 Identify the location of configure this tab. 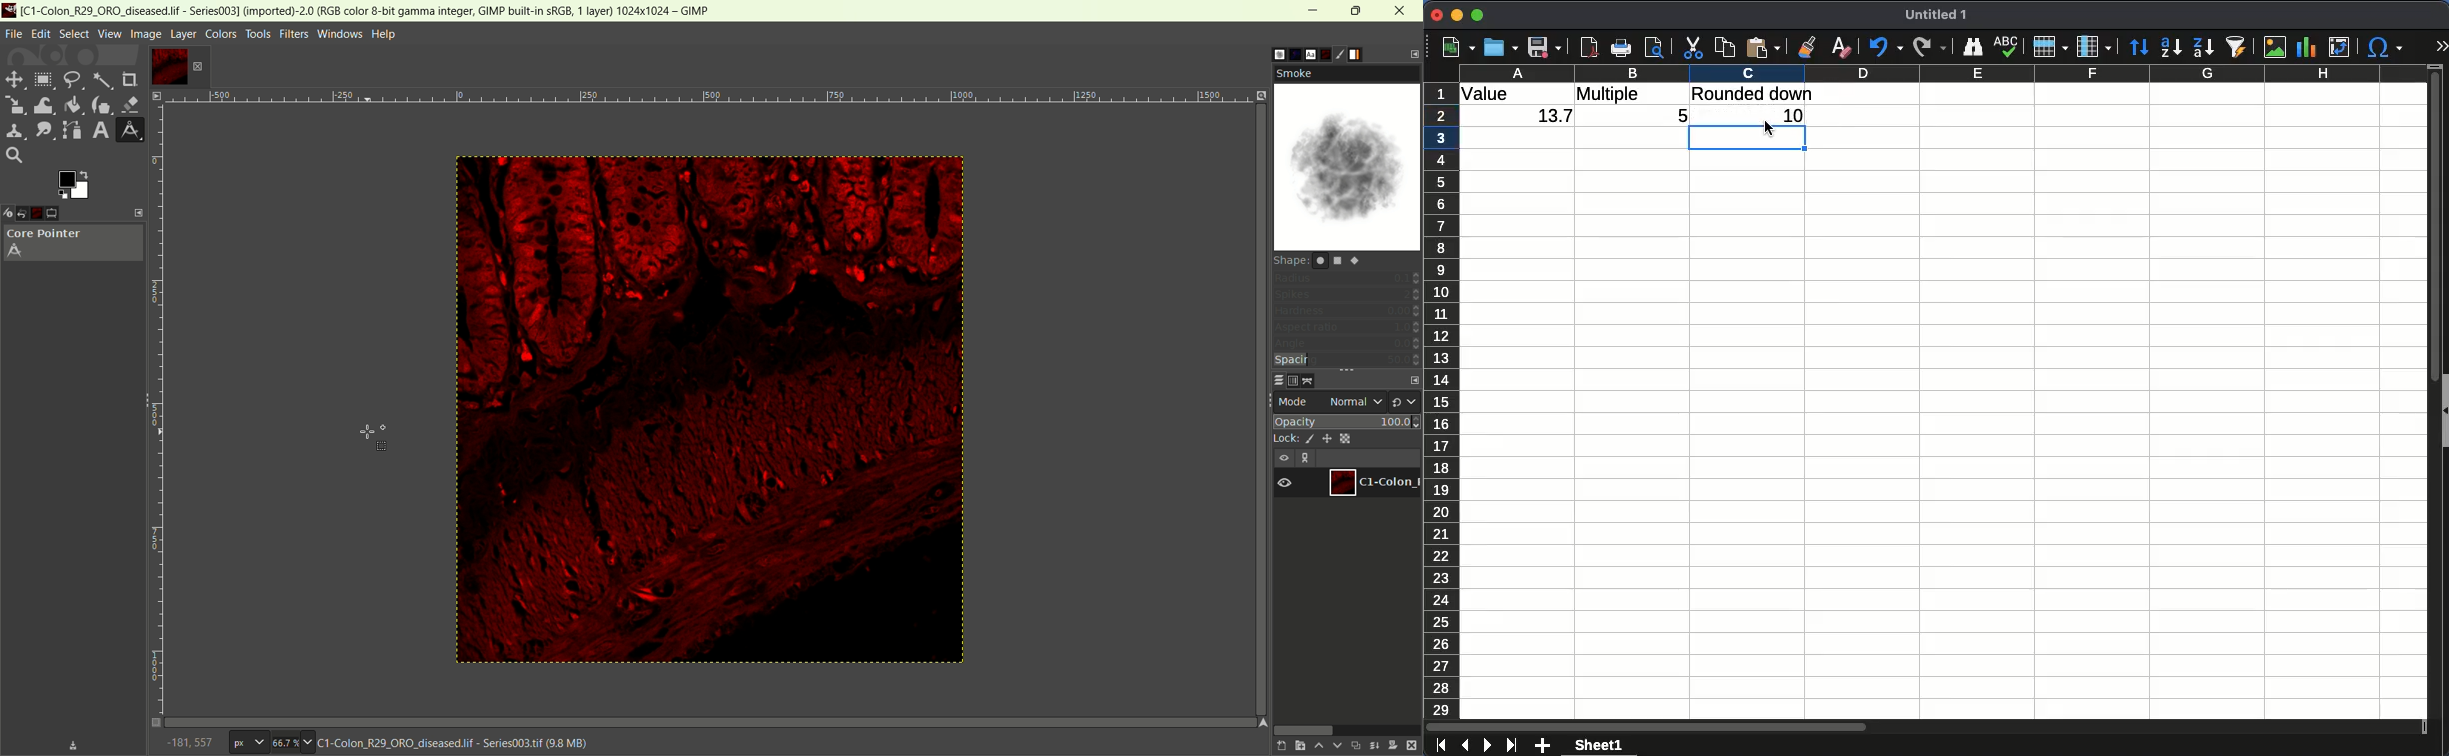
(139, 212).